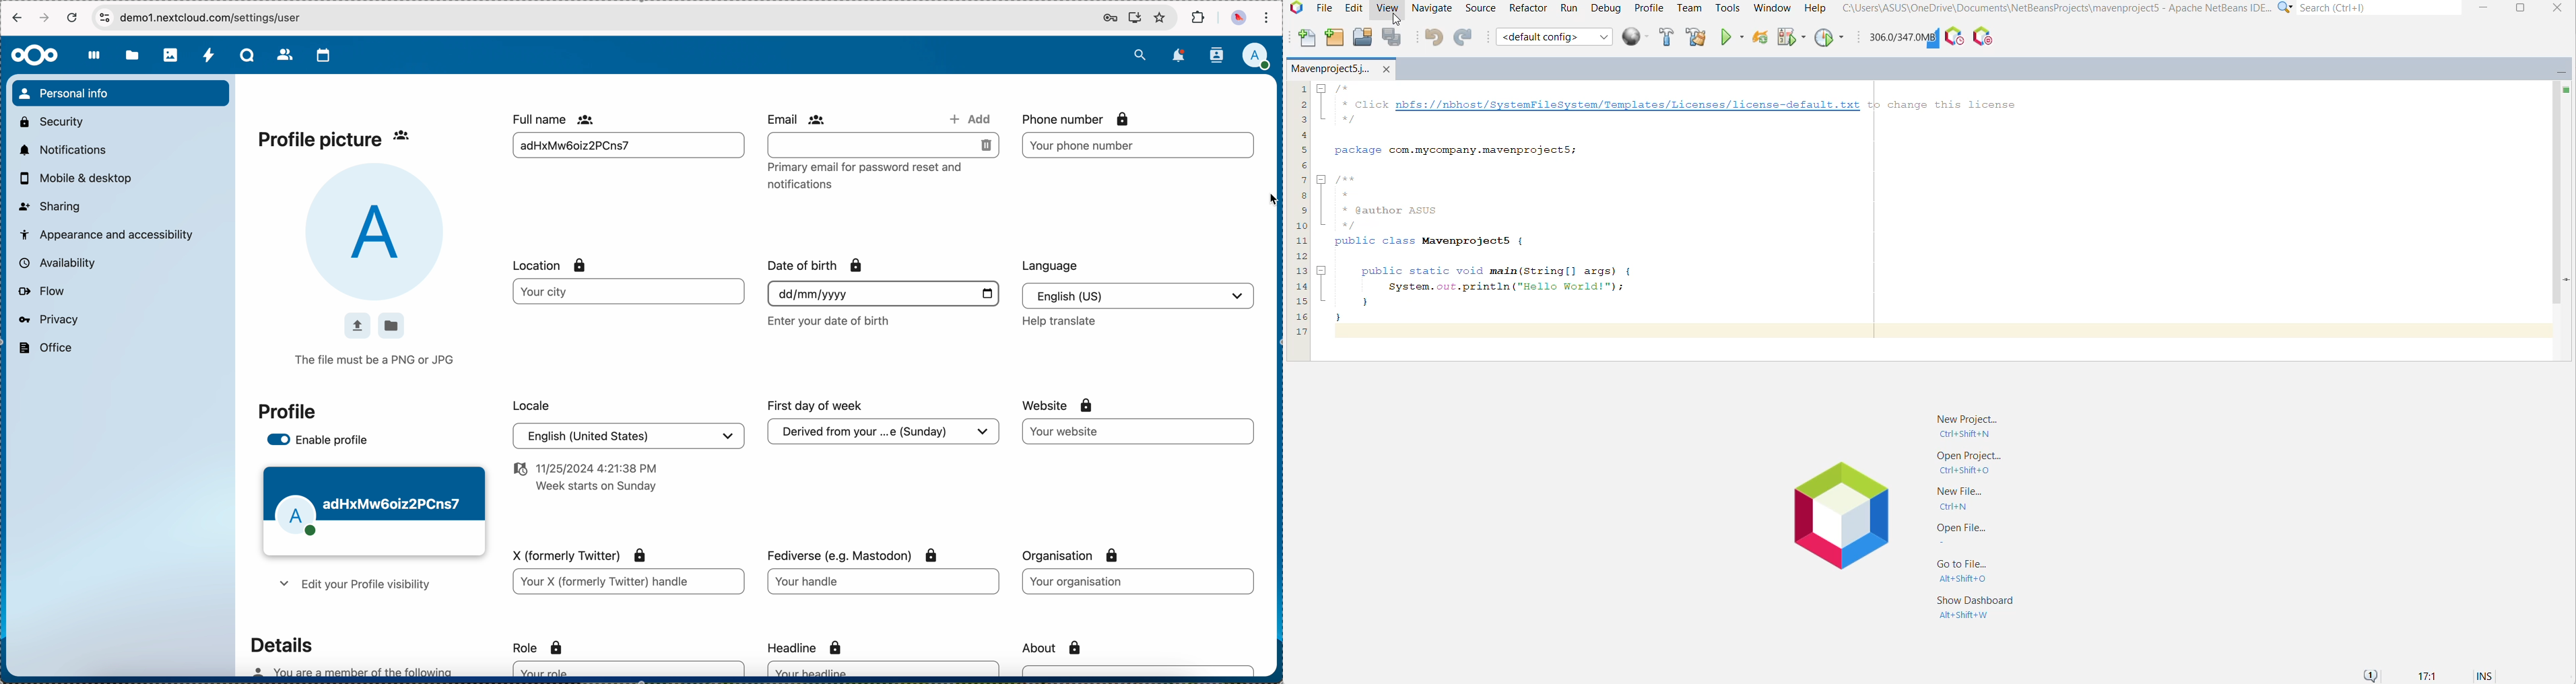  What do you see at coordinates (120, 94) in the screenshot?
I see `personal info` at bounding box center [120, 94].